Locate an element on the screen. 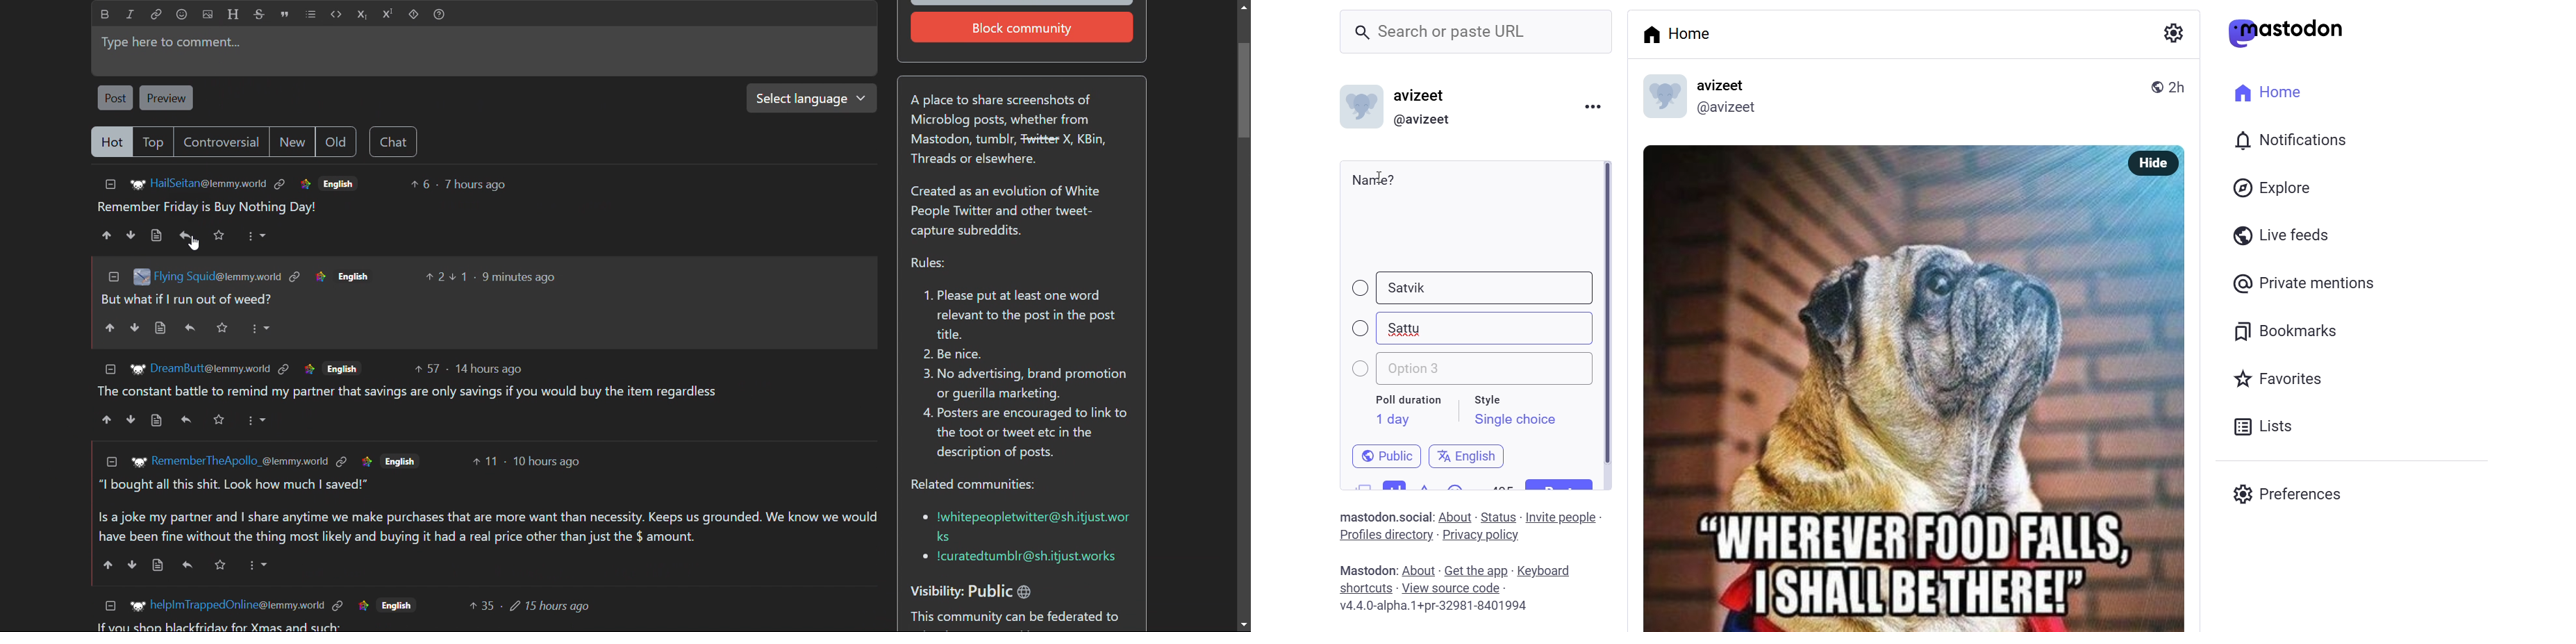  4. Posters are encouraged to link to the toot or tweet etc in the description of posts. is located at coordinates (1025, 436).